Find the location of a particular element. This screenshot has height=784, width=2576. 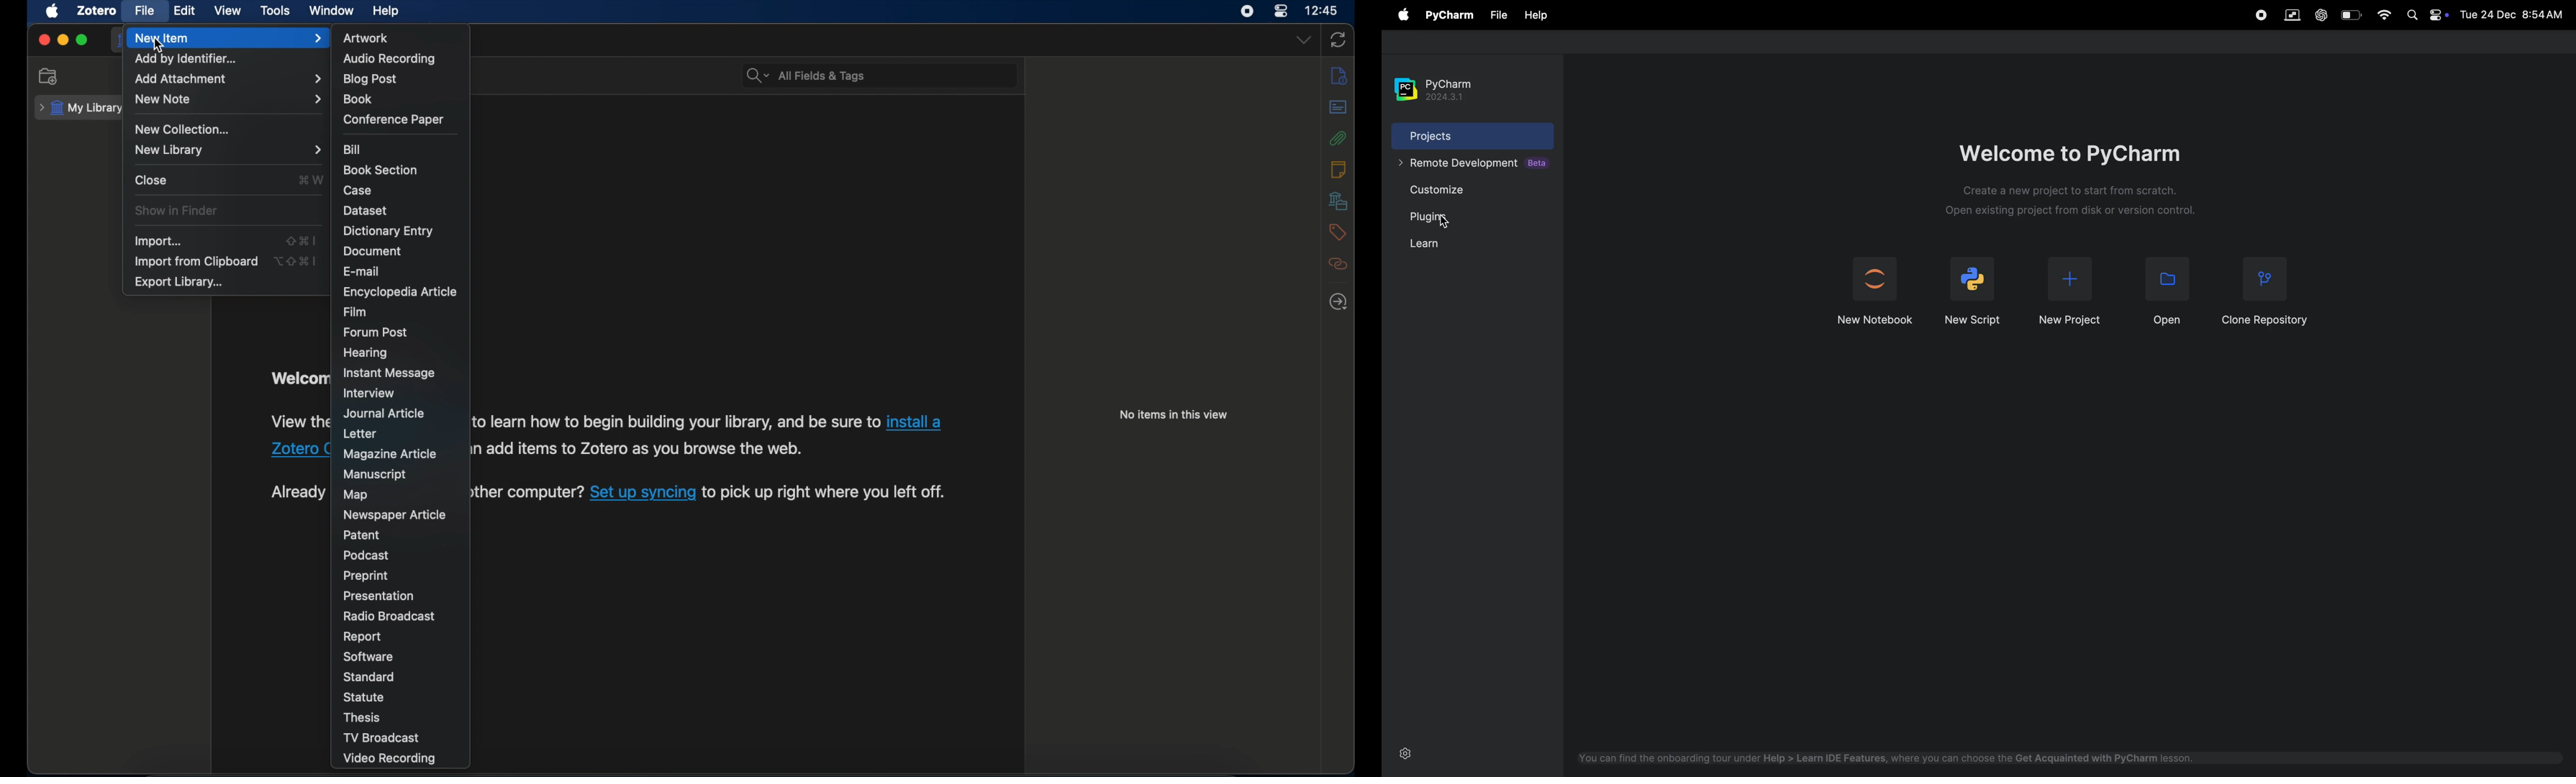

apple widgets is located at coordinates (2424, 15).